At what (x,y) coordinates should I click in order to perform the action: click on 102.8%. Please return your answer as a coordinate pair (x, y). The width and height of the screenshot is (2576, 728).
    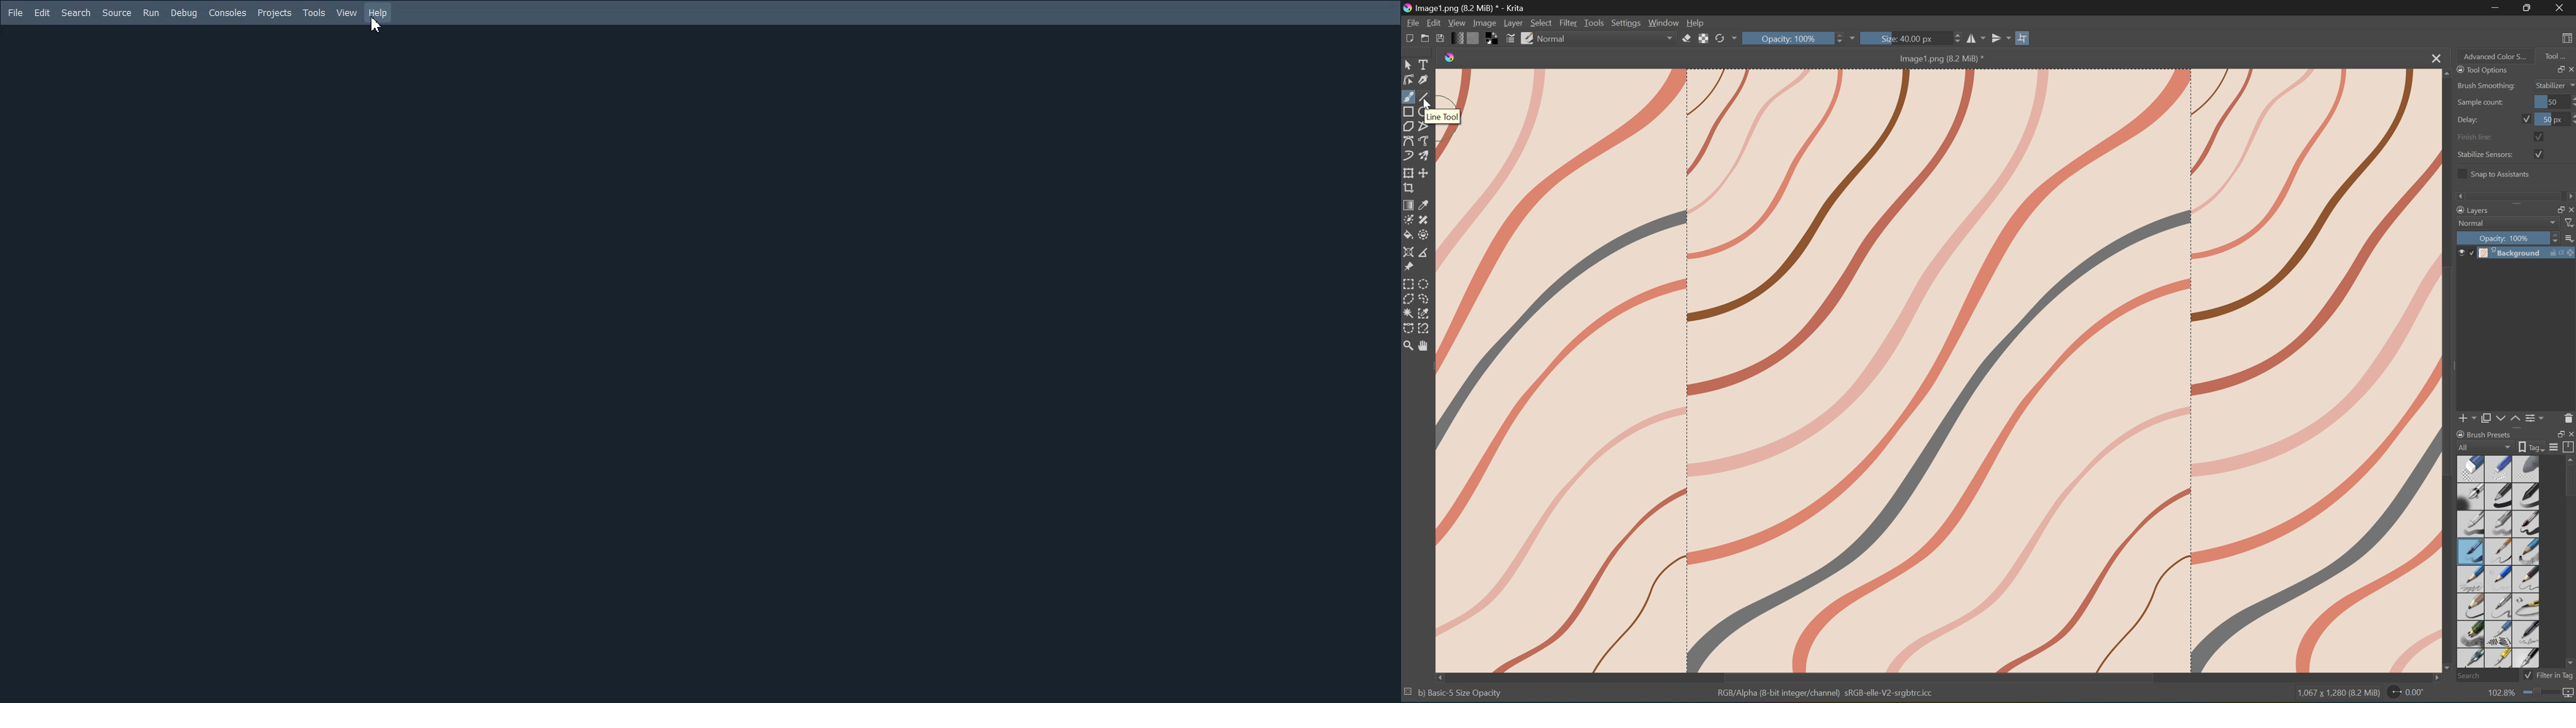
    Looking at the image, I should click on (2500, 693).